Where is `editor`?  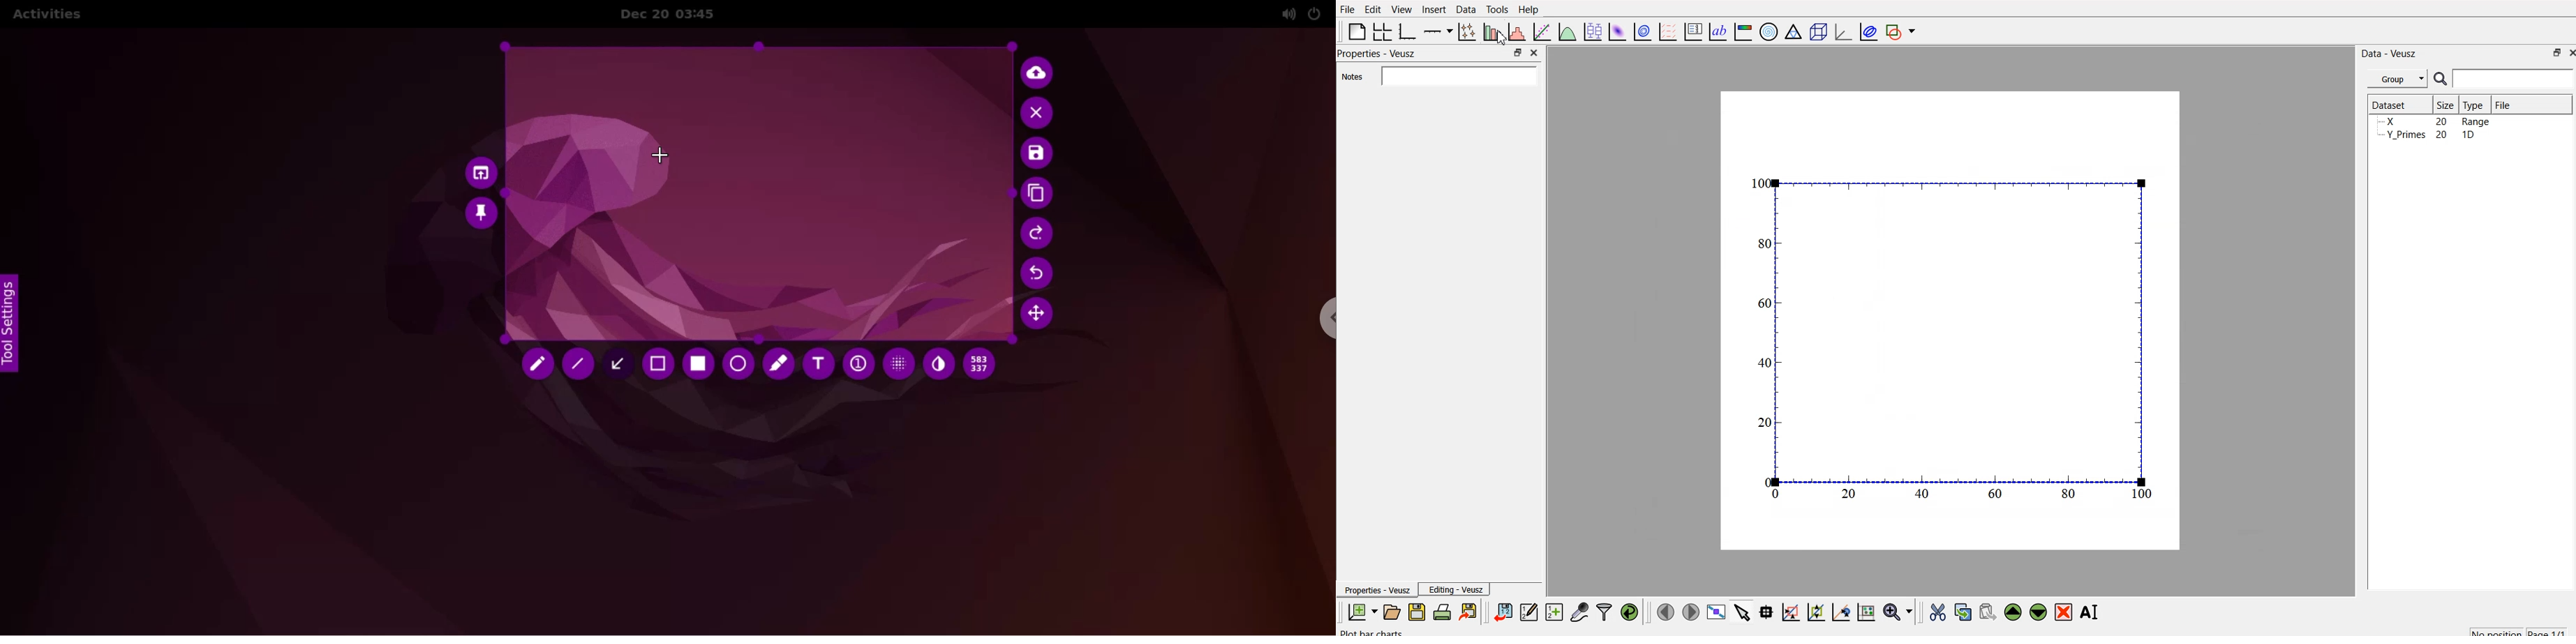
editor is located at coordinates (1530, 611).